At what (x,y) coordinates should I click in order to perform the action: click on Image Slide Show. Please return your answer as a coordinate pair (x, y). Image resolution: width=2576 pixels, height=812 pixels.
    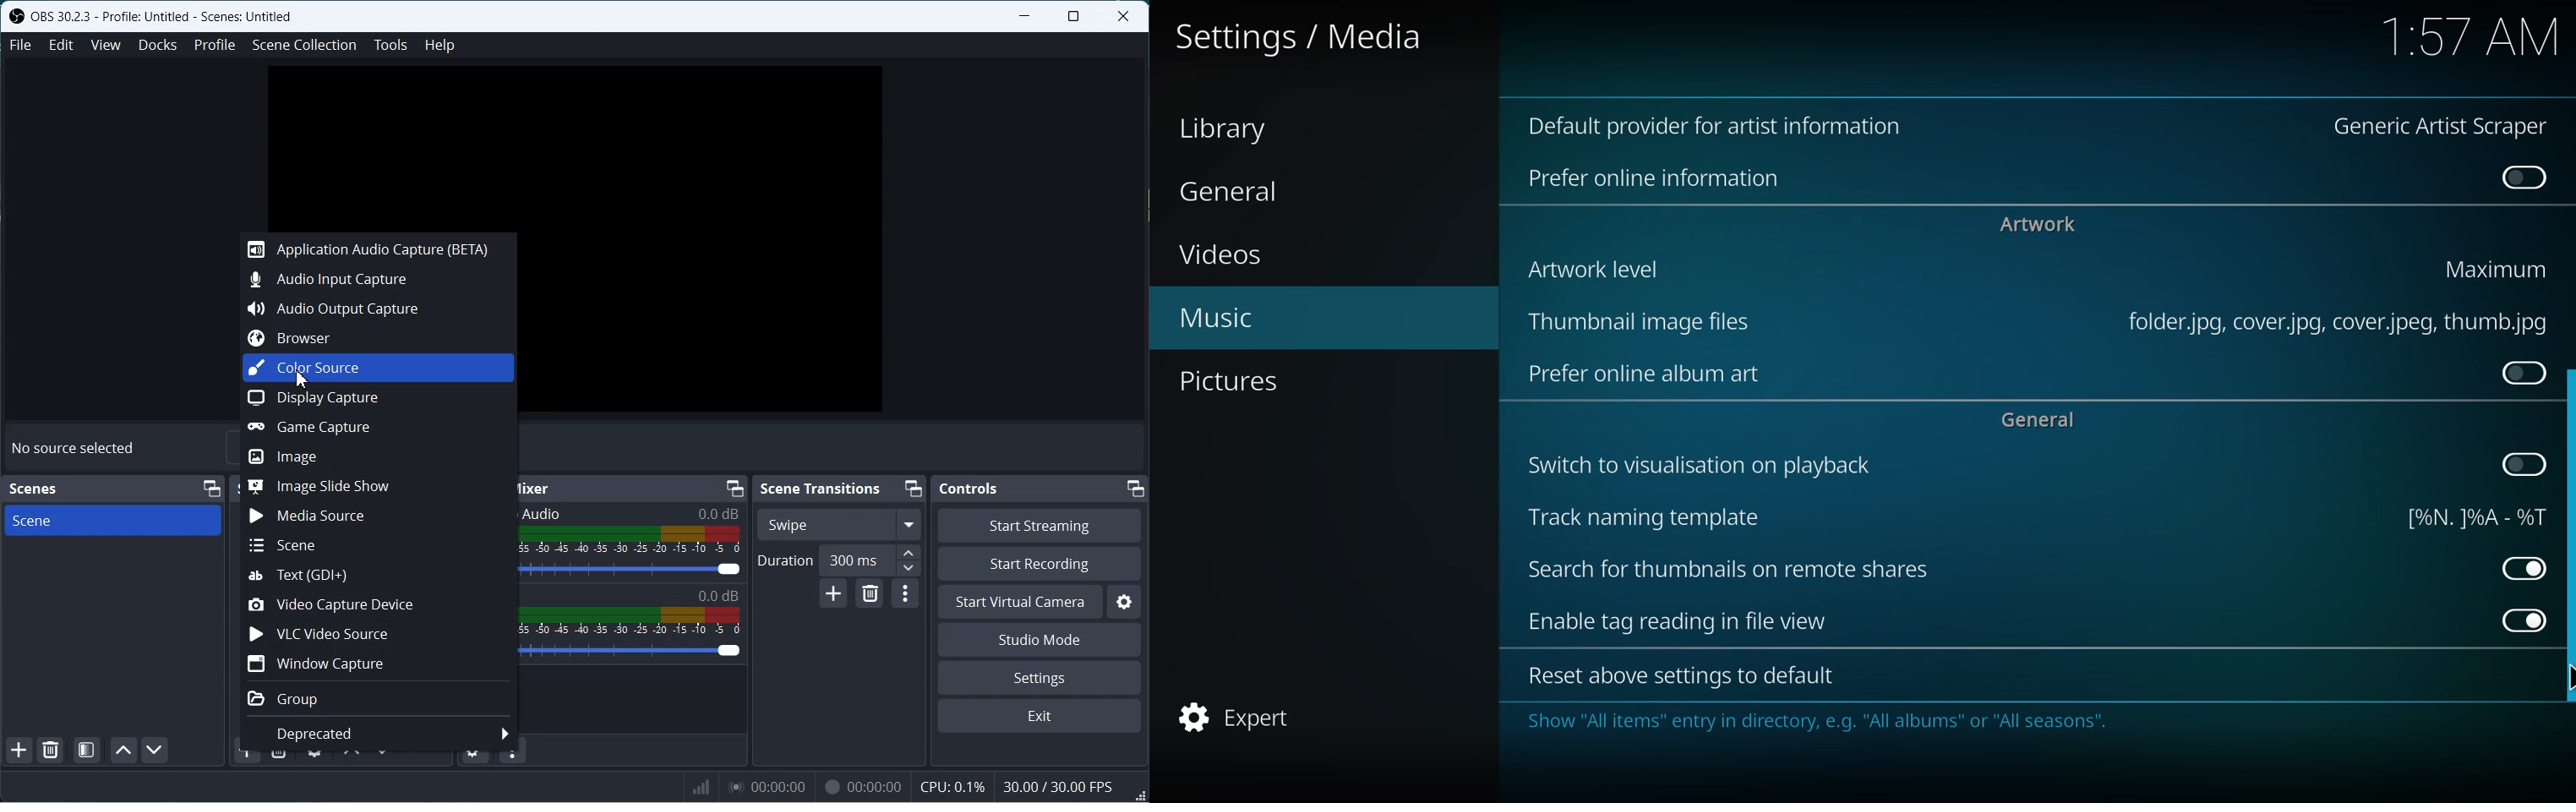
    Looking at the image, I should click on (379, 486).